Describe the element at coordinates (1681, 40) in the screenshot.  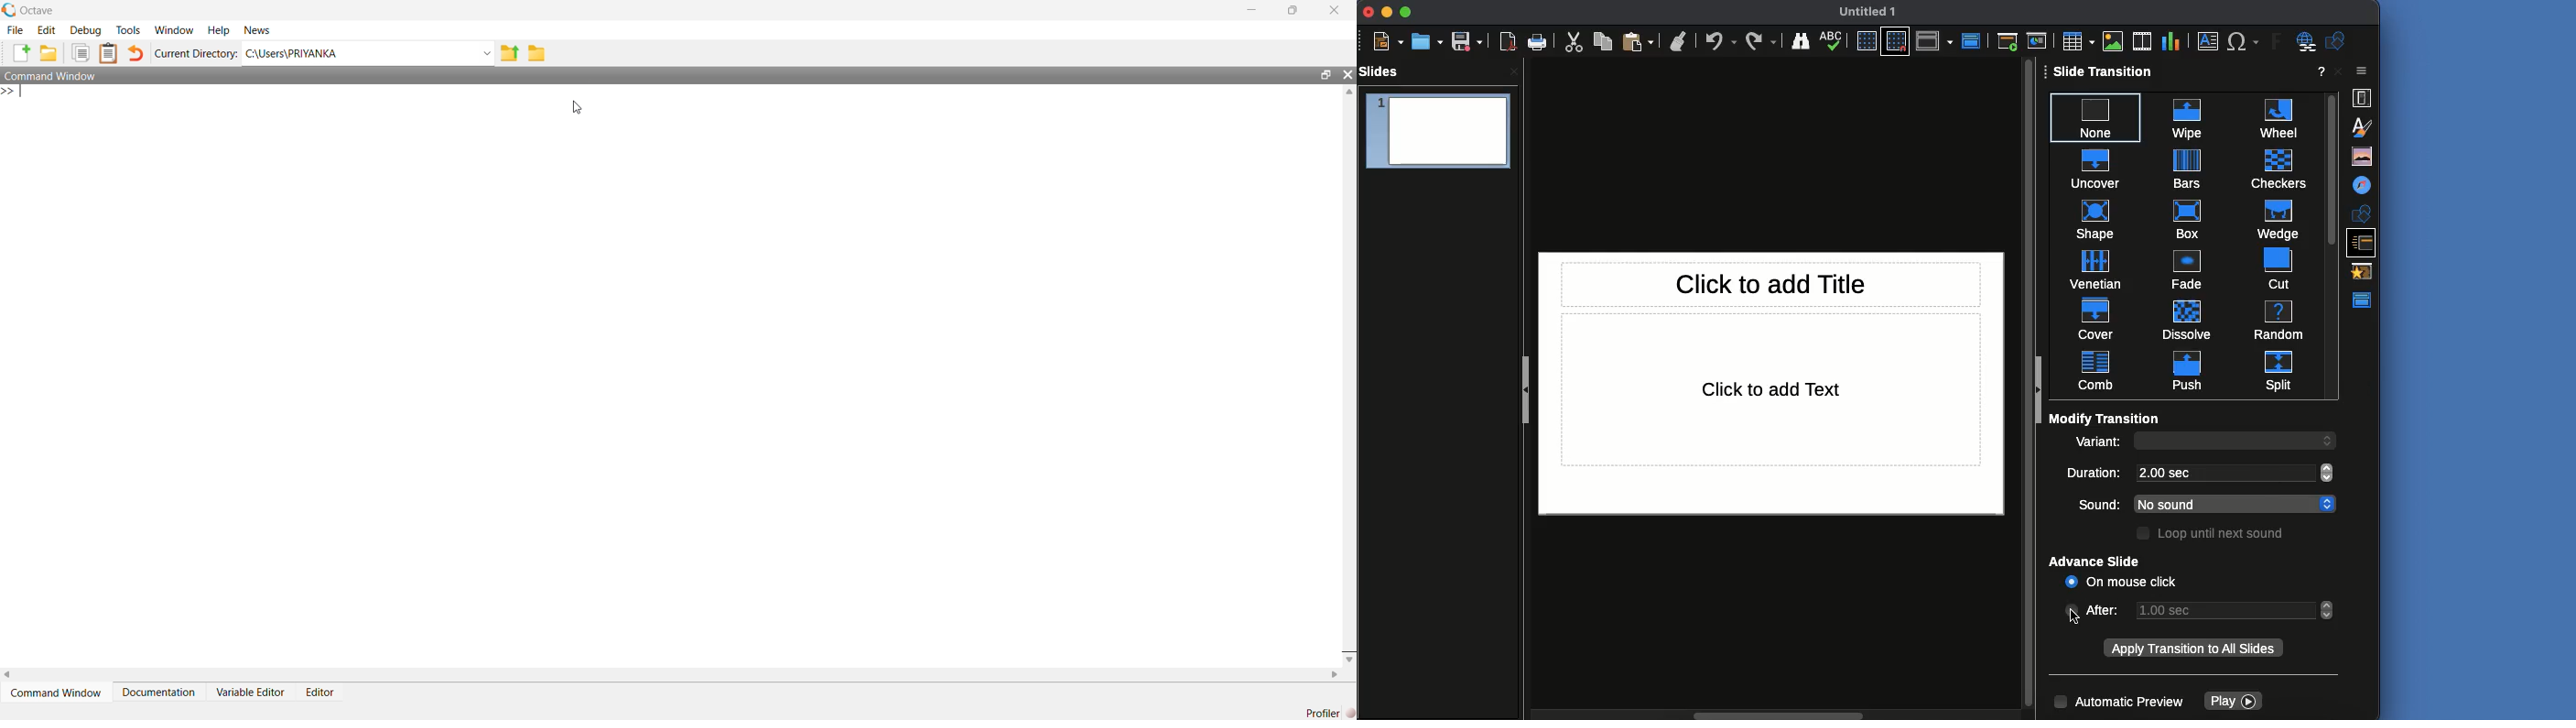
I see `Clean formatting` at that location.